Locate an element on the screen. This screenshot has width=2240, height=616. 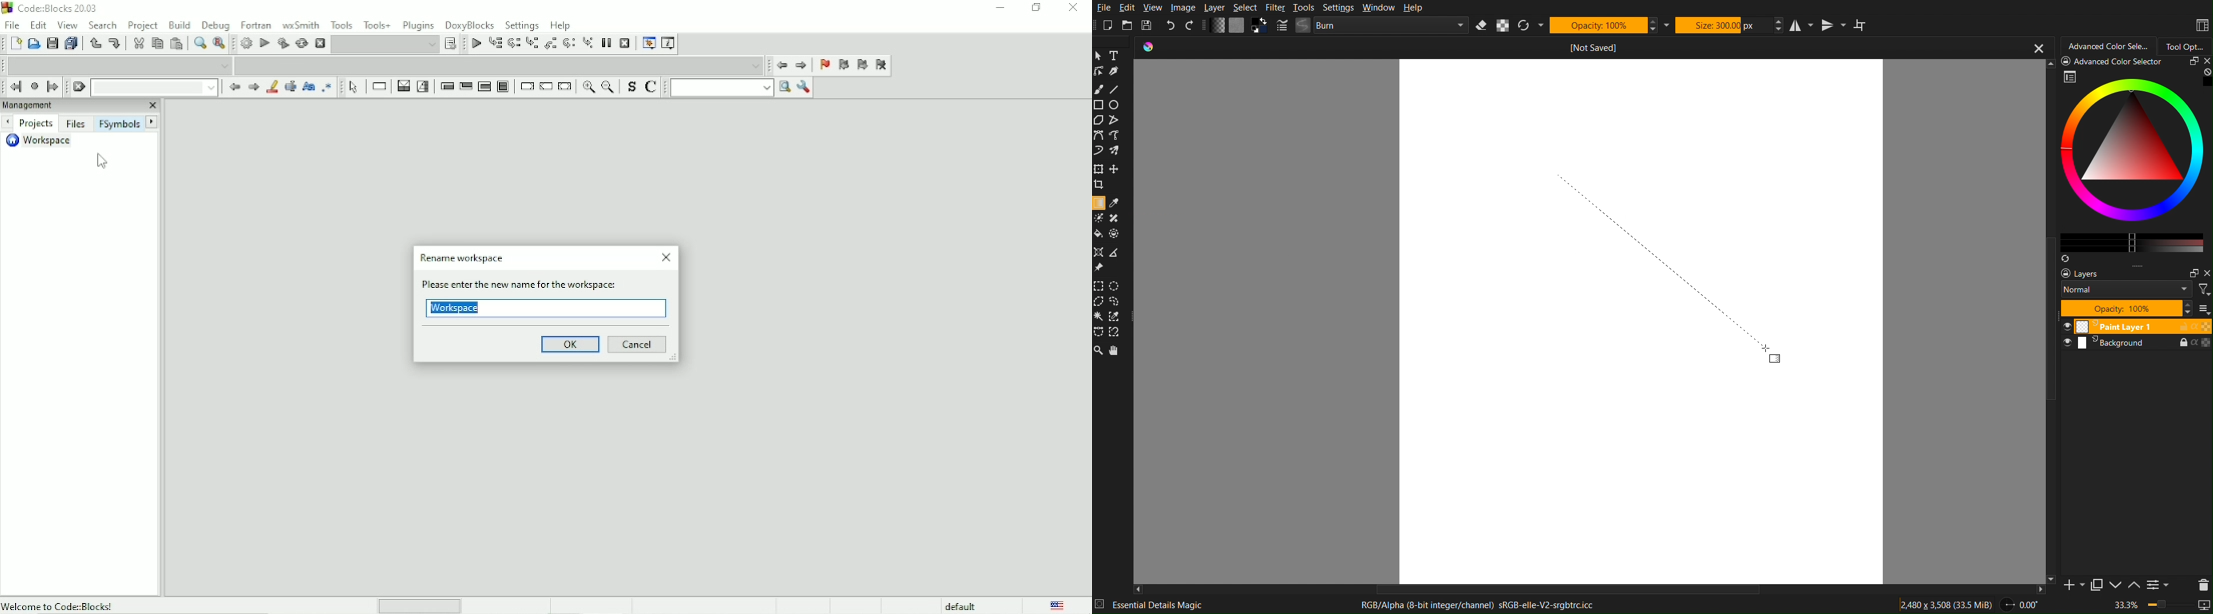
Search is located at coordinates (104, 25).